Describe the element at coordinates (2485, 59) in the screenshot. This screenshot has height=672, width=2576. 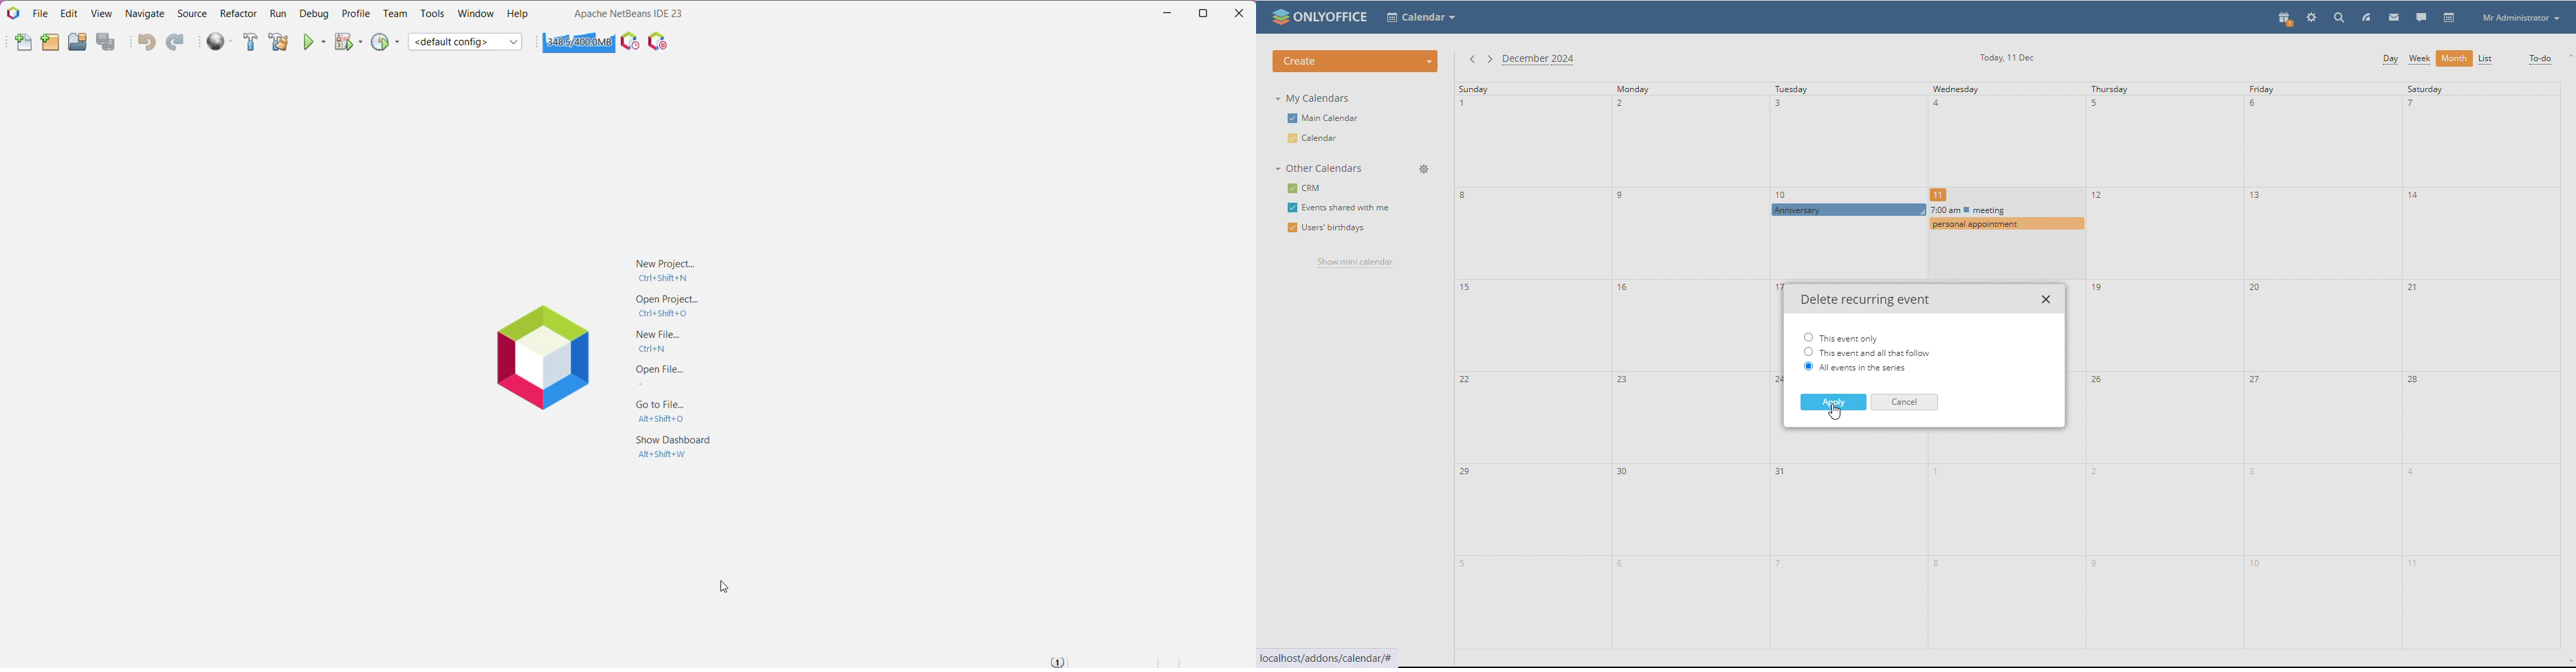
I see `list view` at that location.